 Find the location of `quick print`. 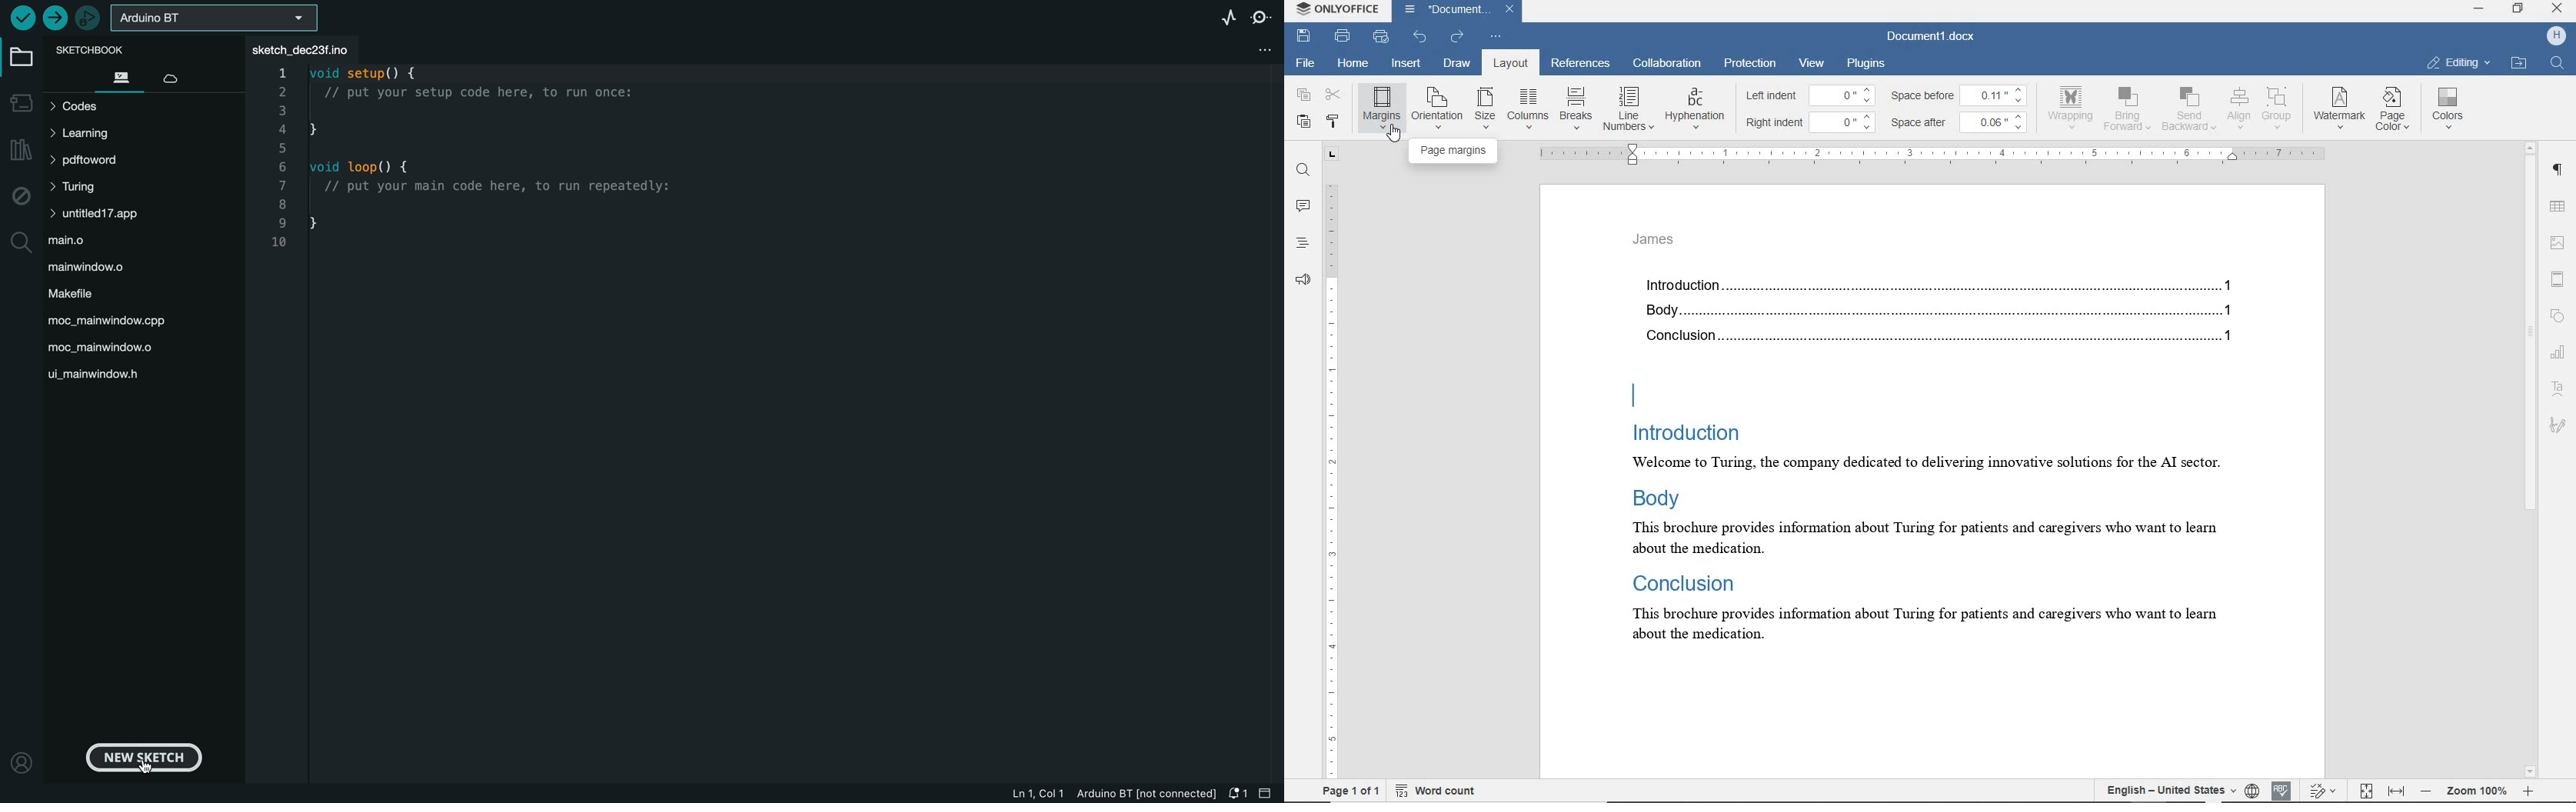

quick print is located at coordinates (1382, 38).